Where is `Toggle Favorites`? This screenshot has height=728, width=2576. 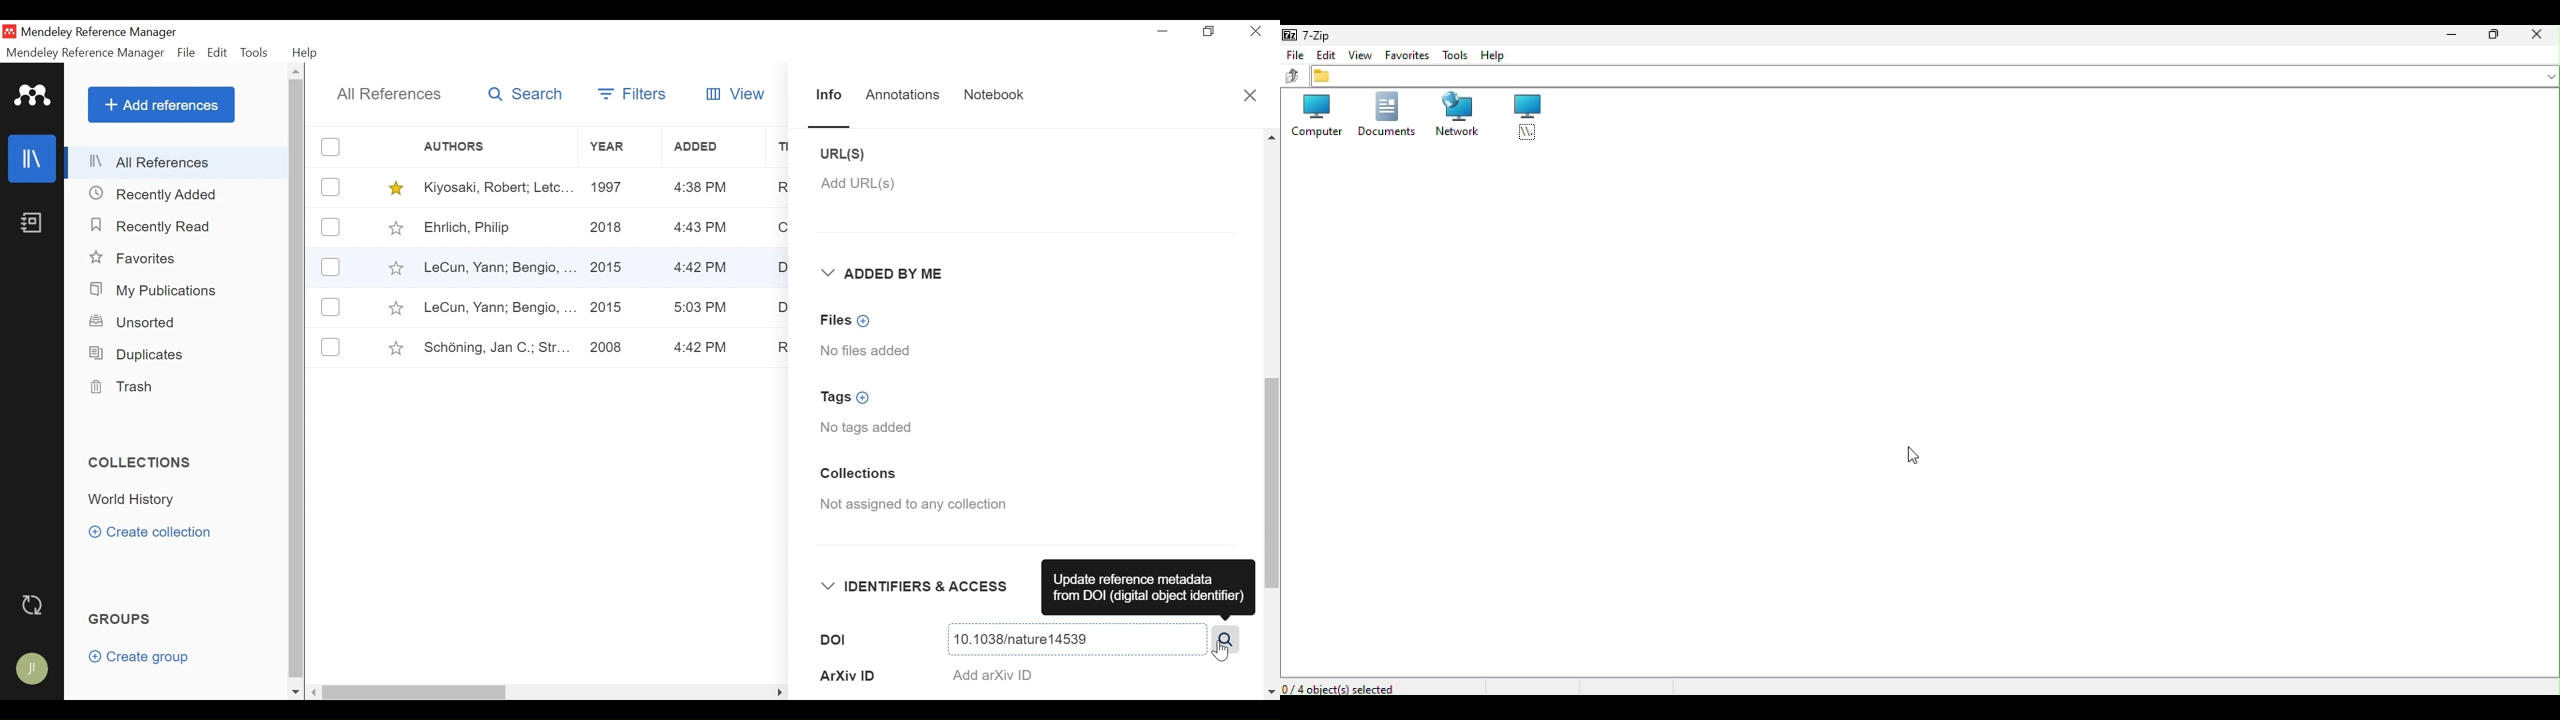
Toggle Favorites is located at coordinates (395, 308).